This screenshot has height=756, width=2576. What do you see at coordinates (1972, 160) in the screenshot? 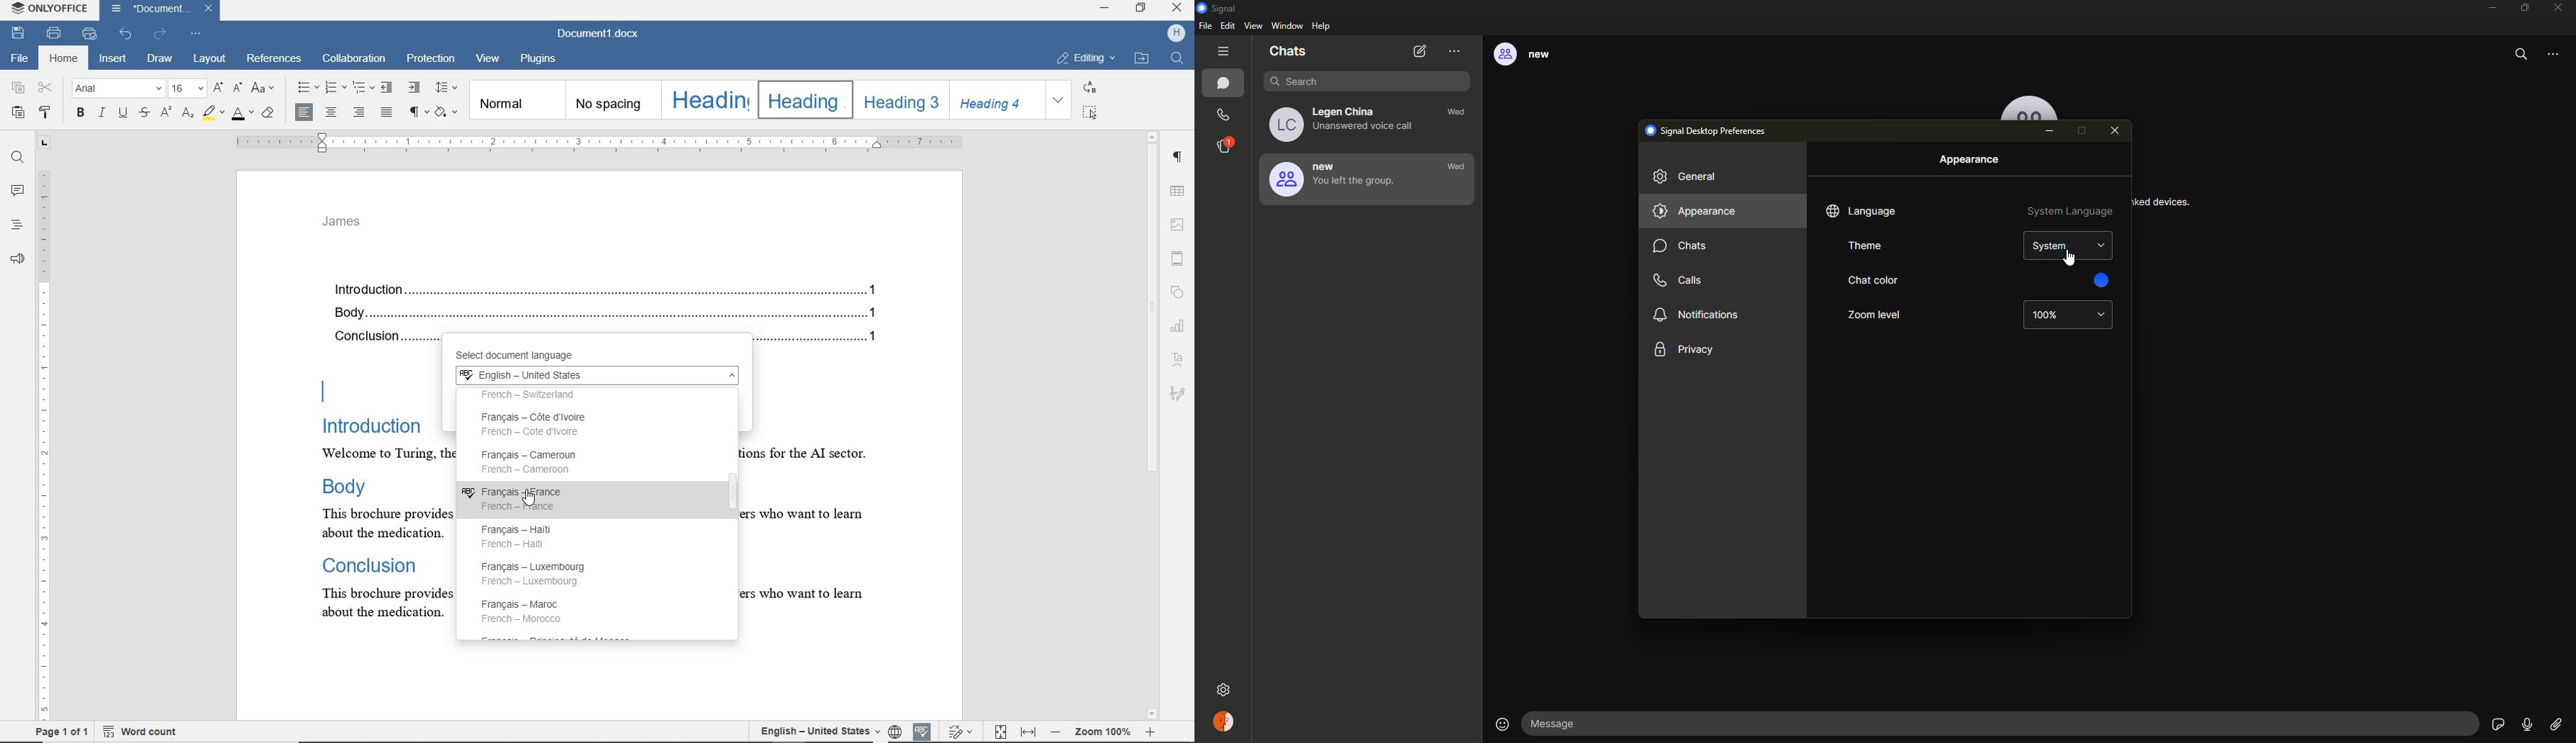
I see `appearance` at bounding box center [1972, 160].